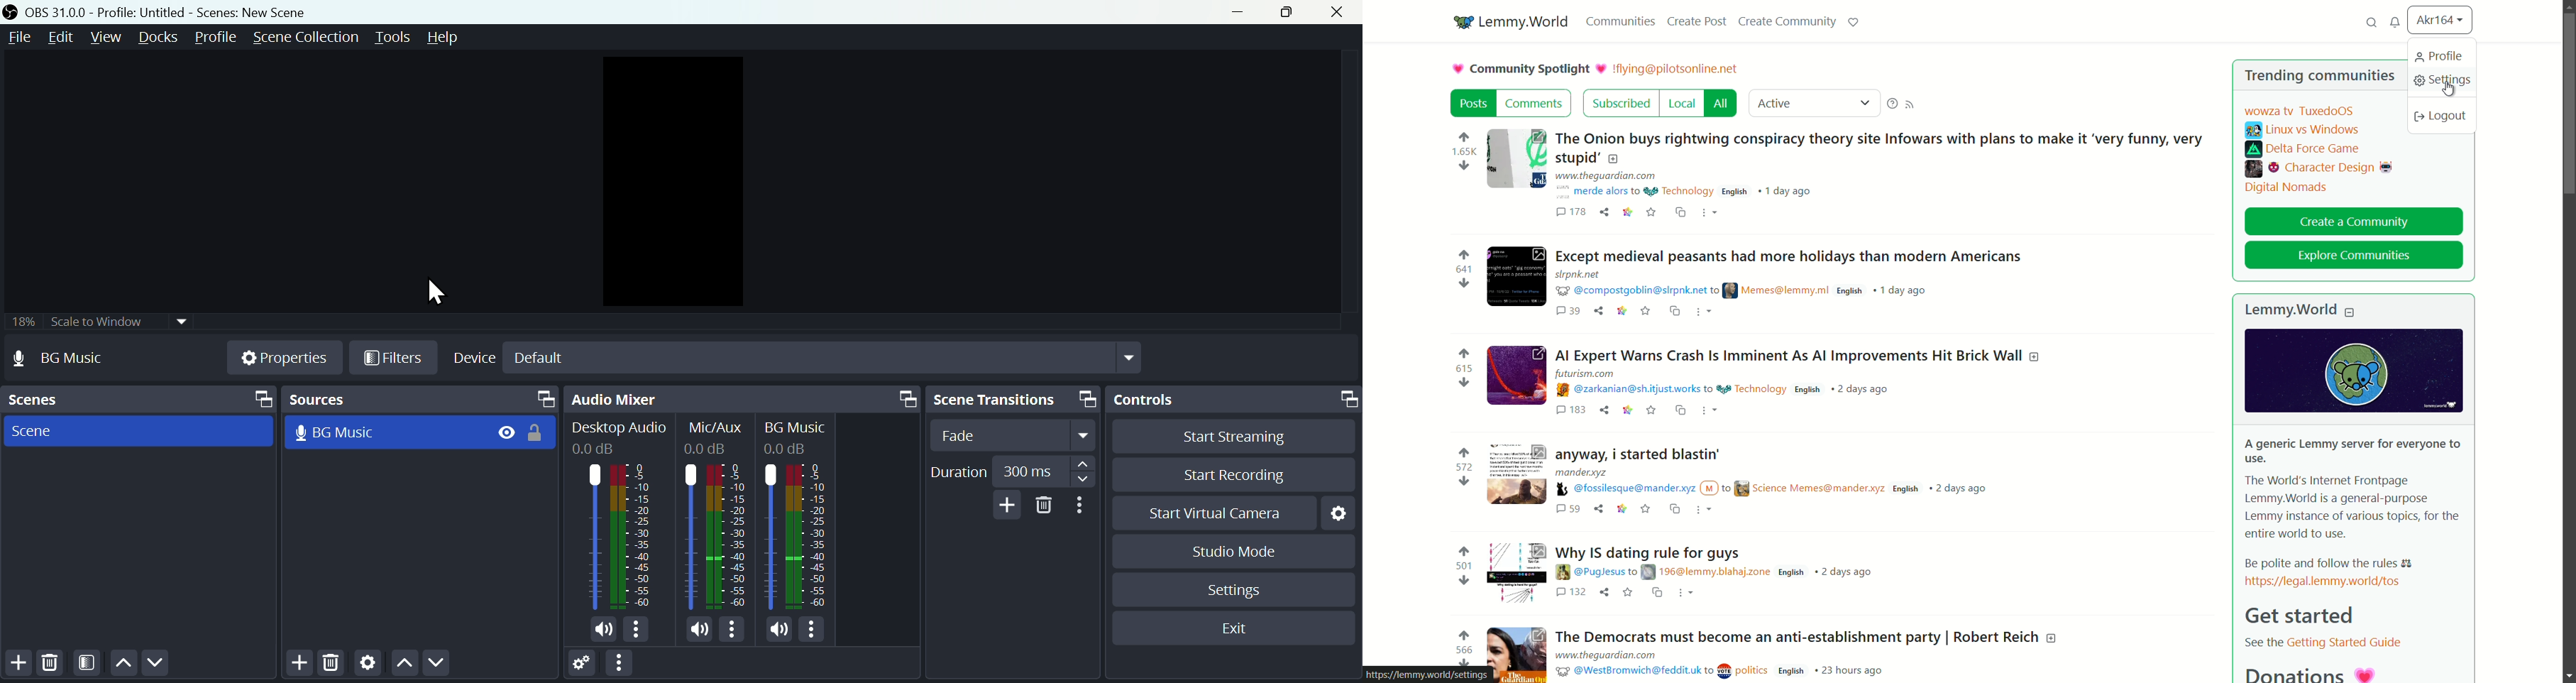  What do you see at coordinates (2292, 311) in the screenshot?
I see `lemmyworld` at bounding box center [2292, 311].